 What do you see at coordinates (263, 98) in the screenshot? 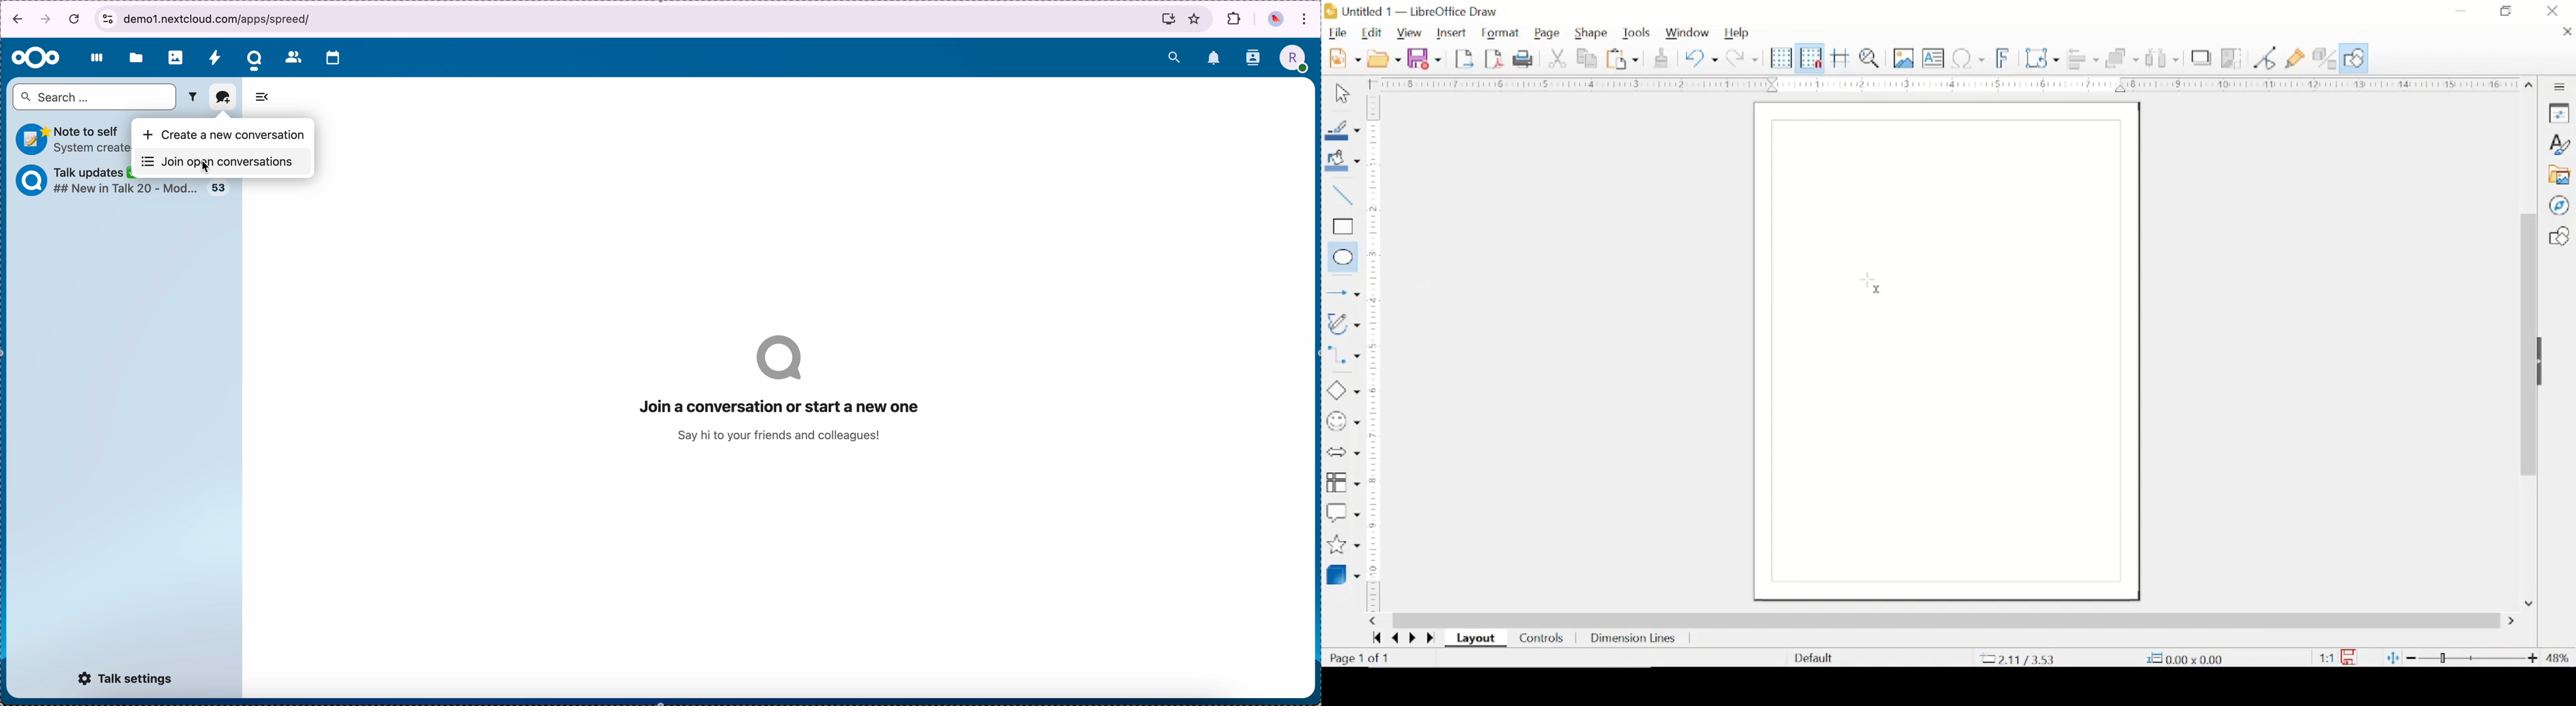
I see `hide tabs` at bounding box center [263, 98].